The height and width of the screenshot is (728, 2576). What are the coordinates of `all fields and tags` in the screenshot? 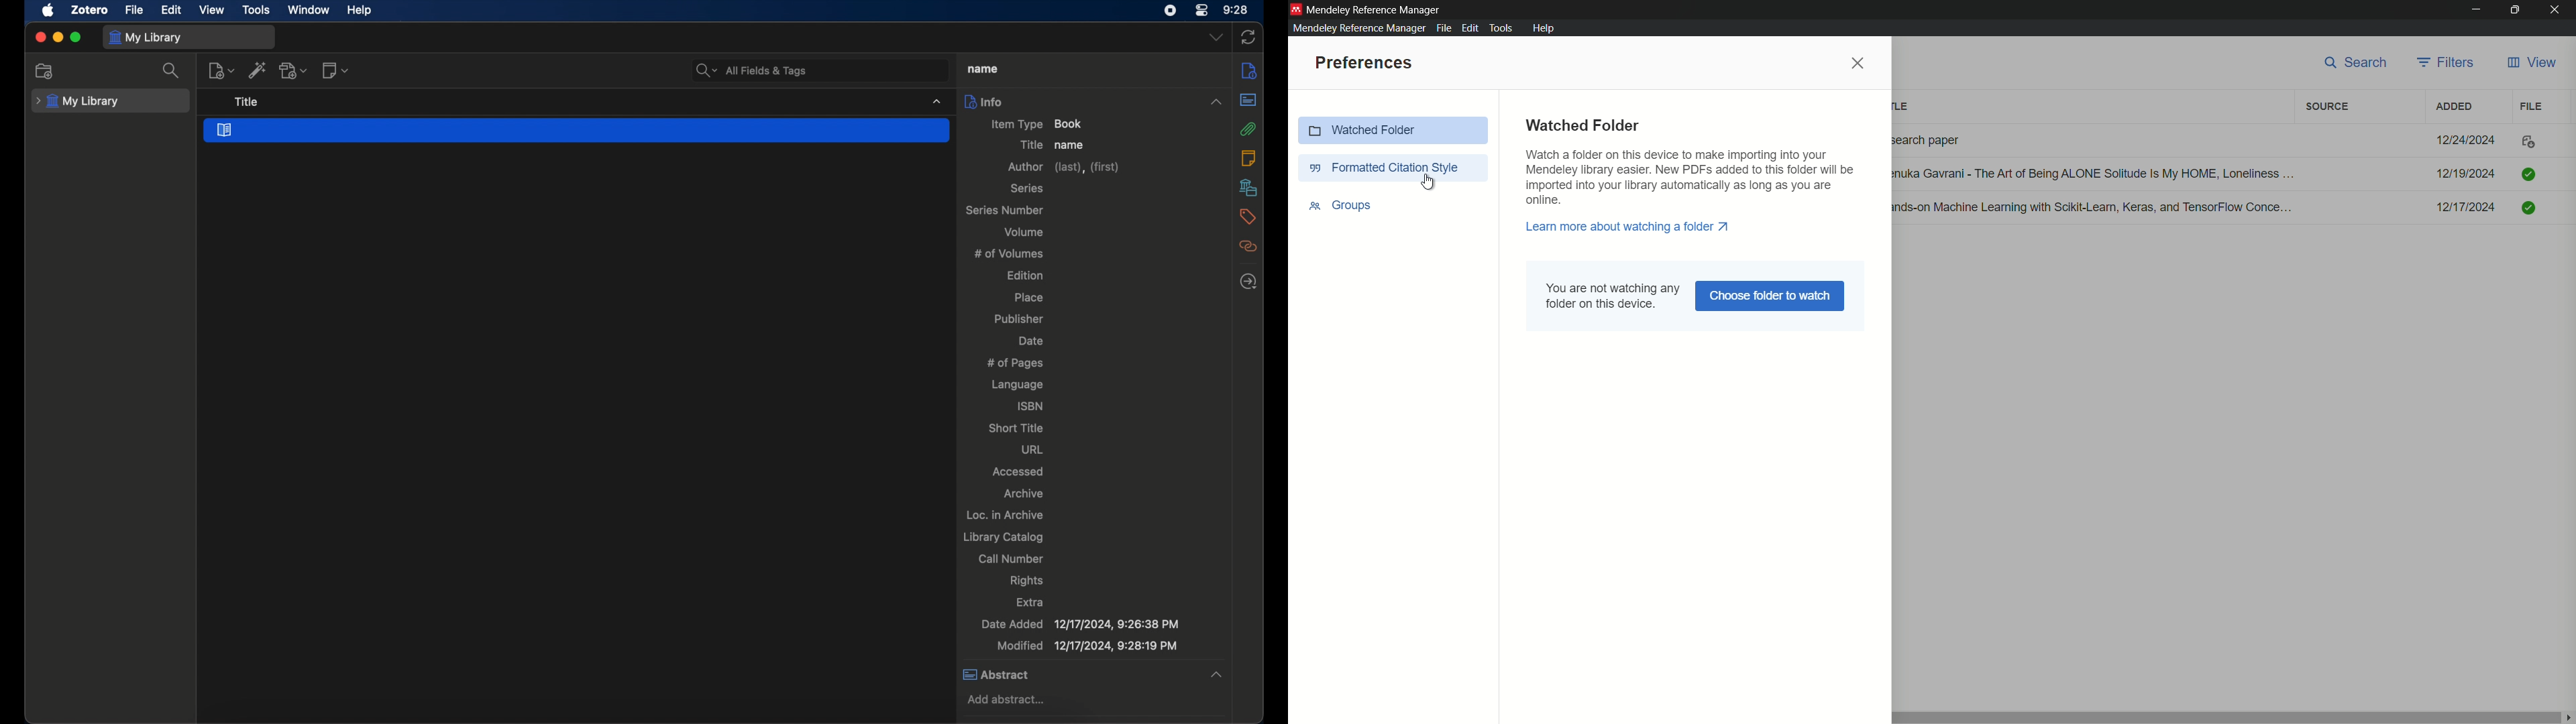 It's located at (752, 71).